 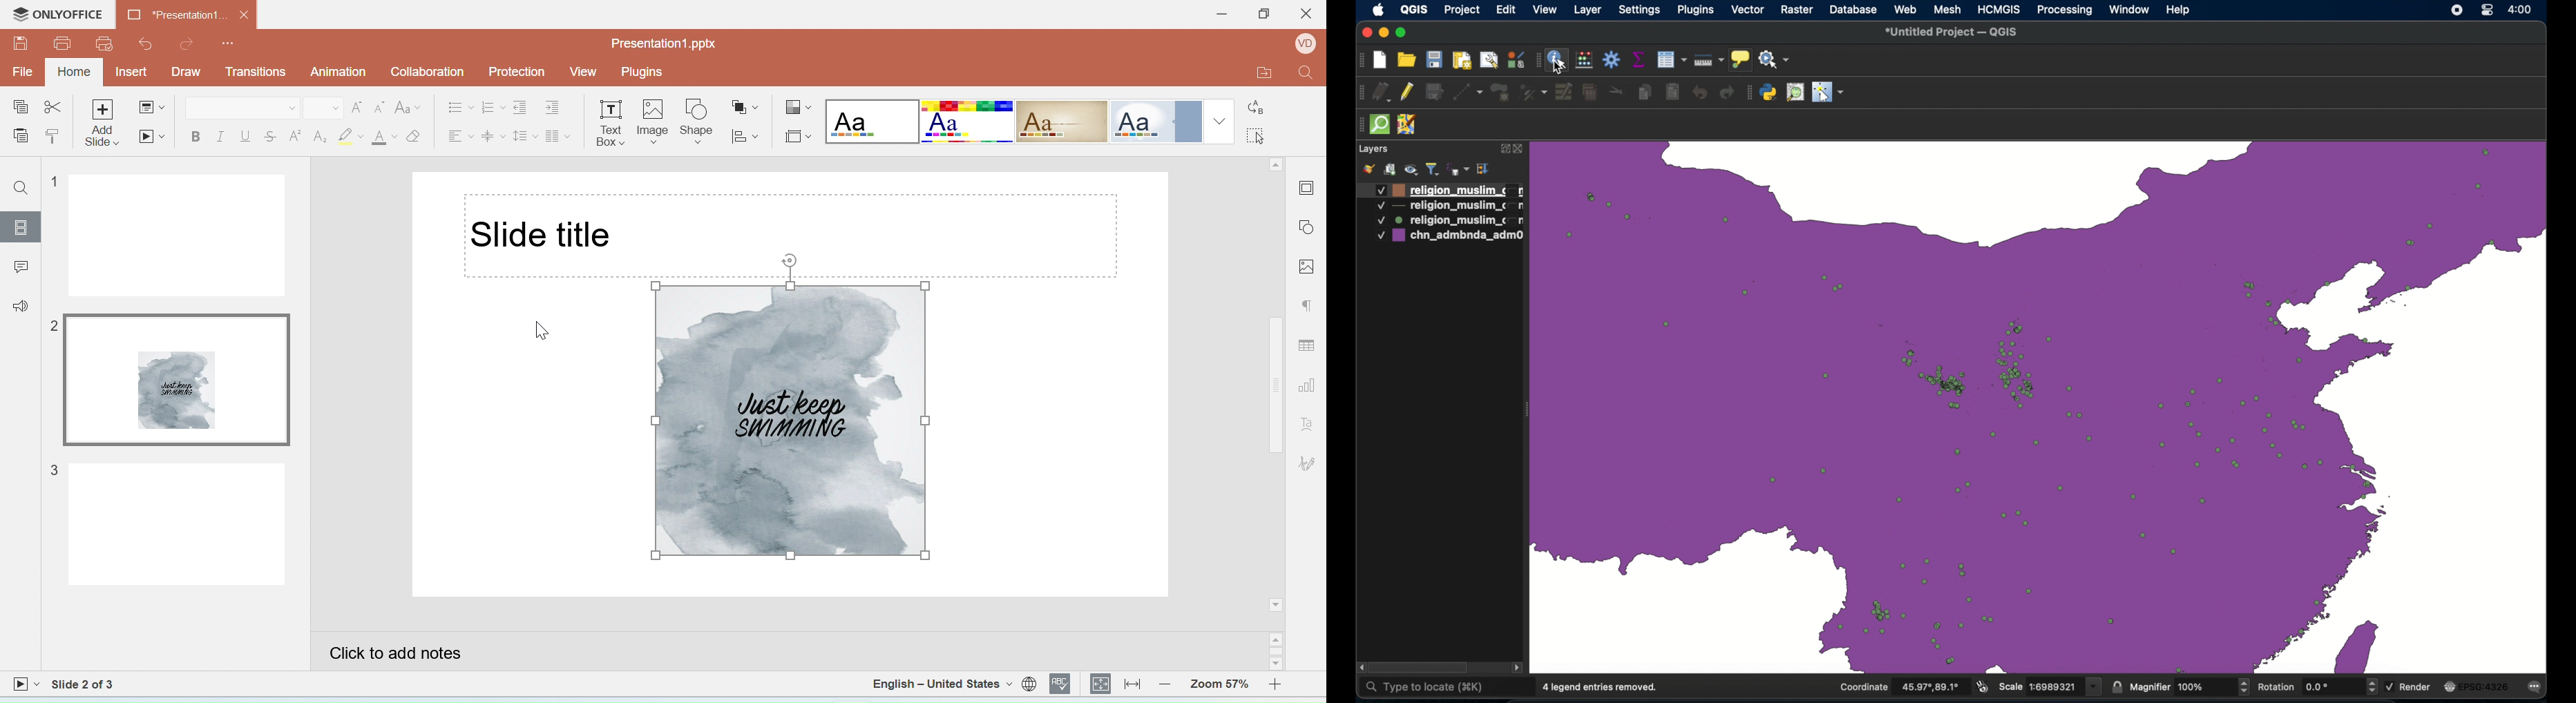 I want to click on maximize, so click(x=1403, y=33).